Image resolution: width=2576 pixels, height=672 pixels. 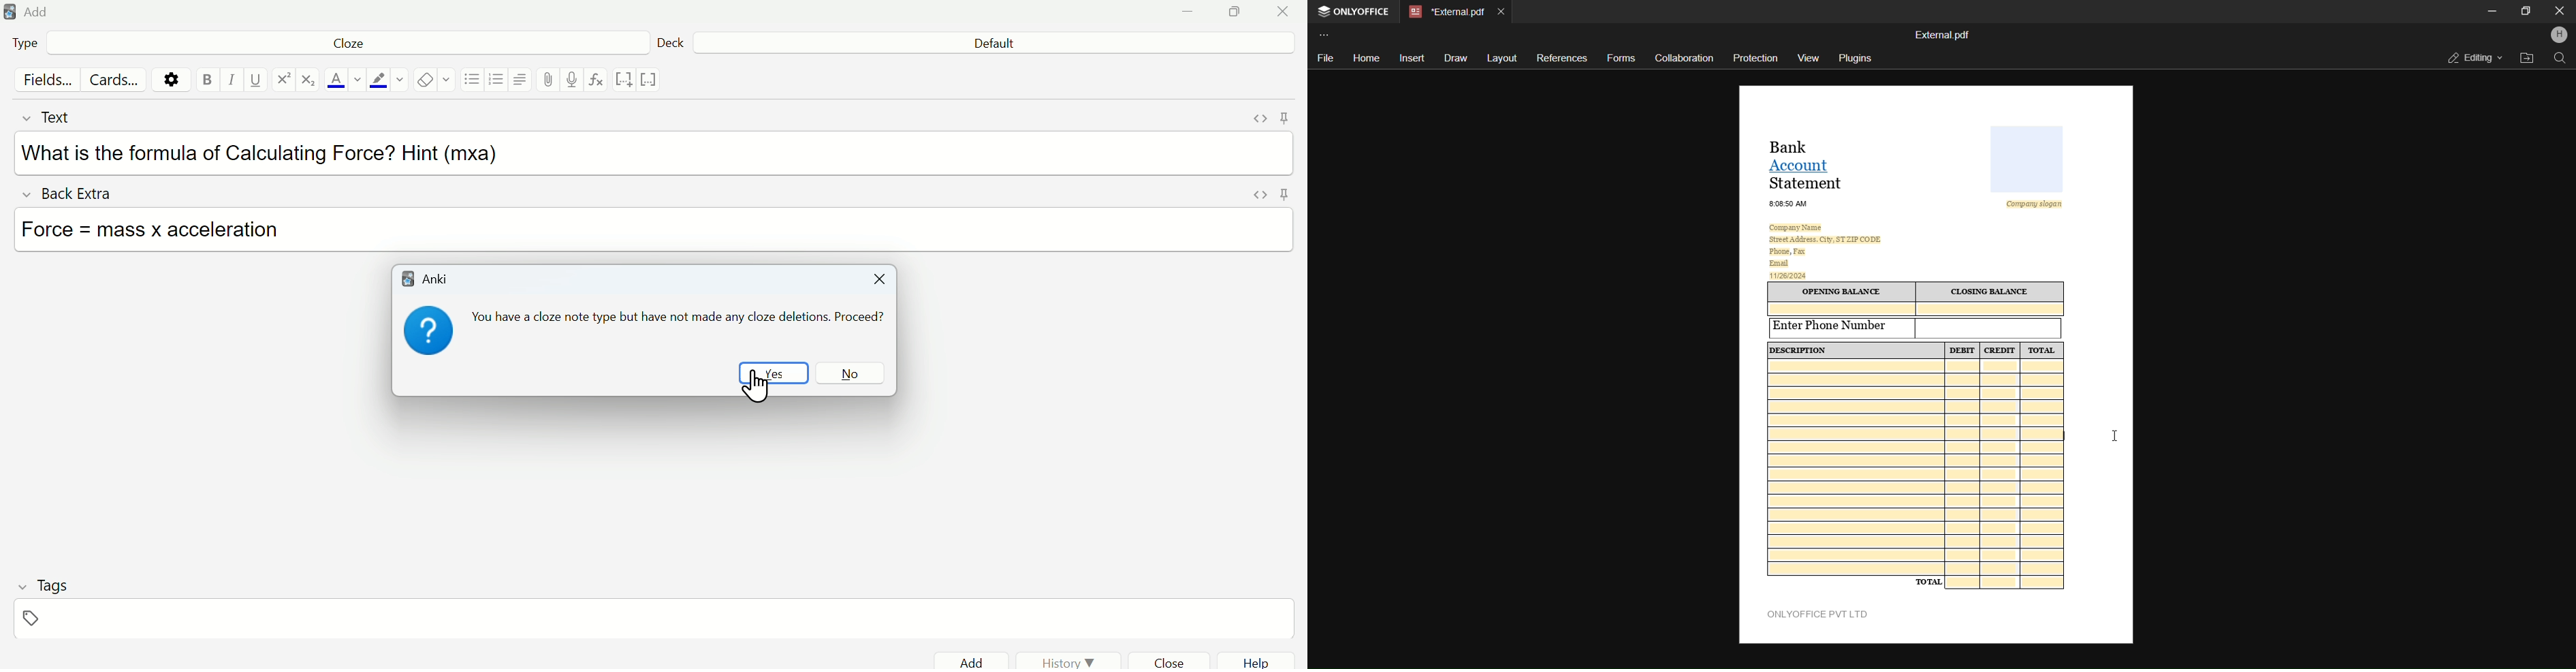 What do you see at coordinates (44, 584) in the screenshot?
I see `Tags` at bounding box center [44, 584].